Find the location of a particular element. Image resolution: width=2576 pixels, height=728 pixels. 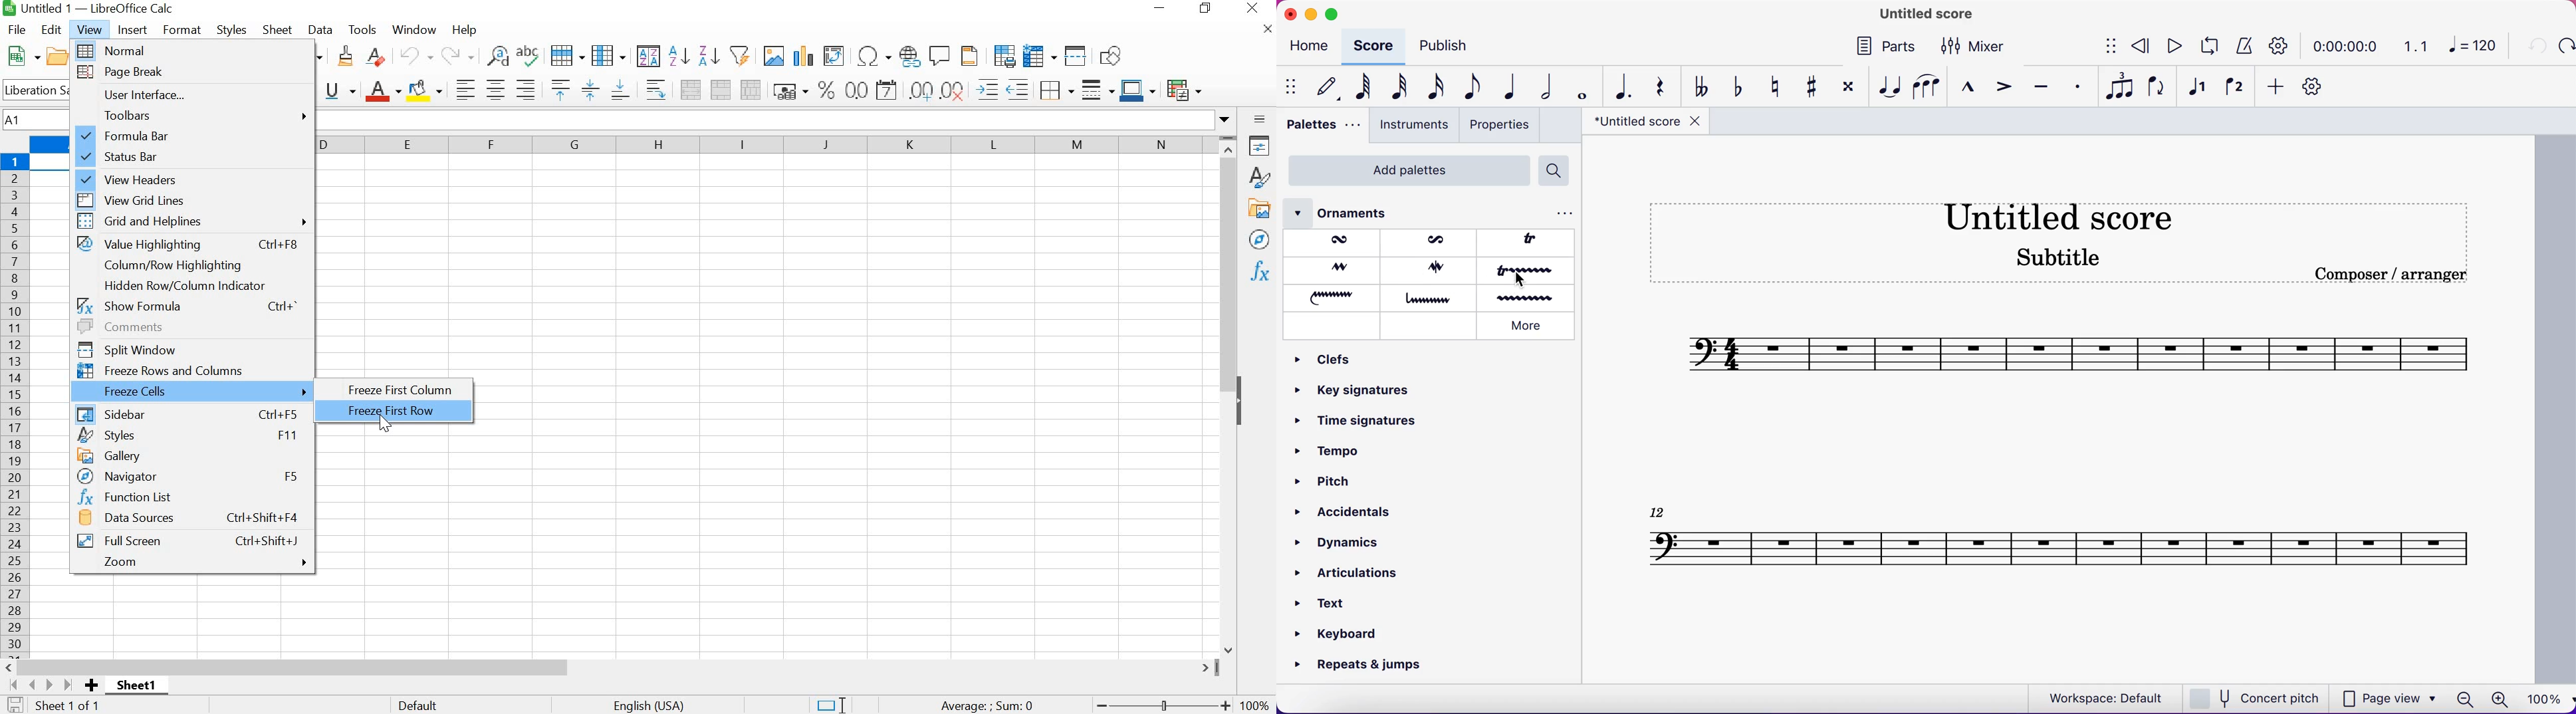

score subtitle is located at coordinates (2063, 263).